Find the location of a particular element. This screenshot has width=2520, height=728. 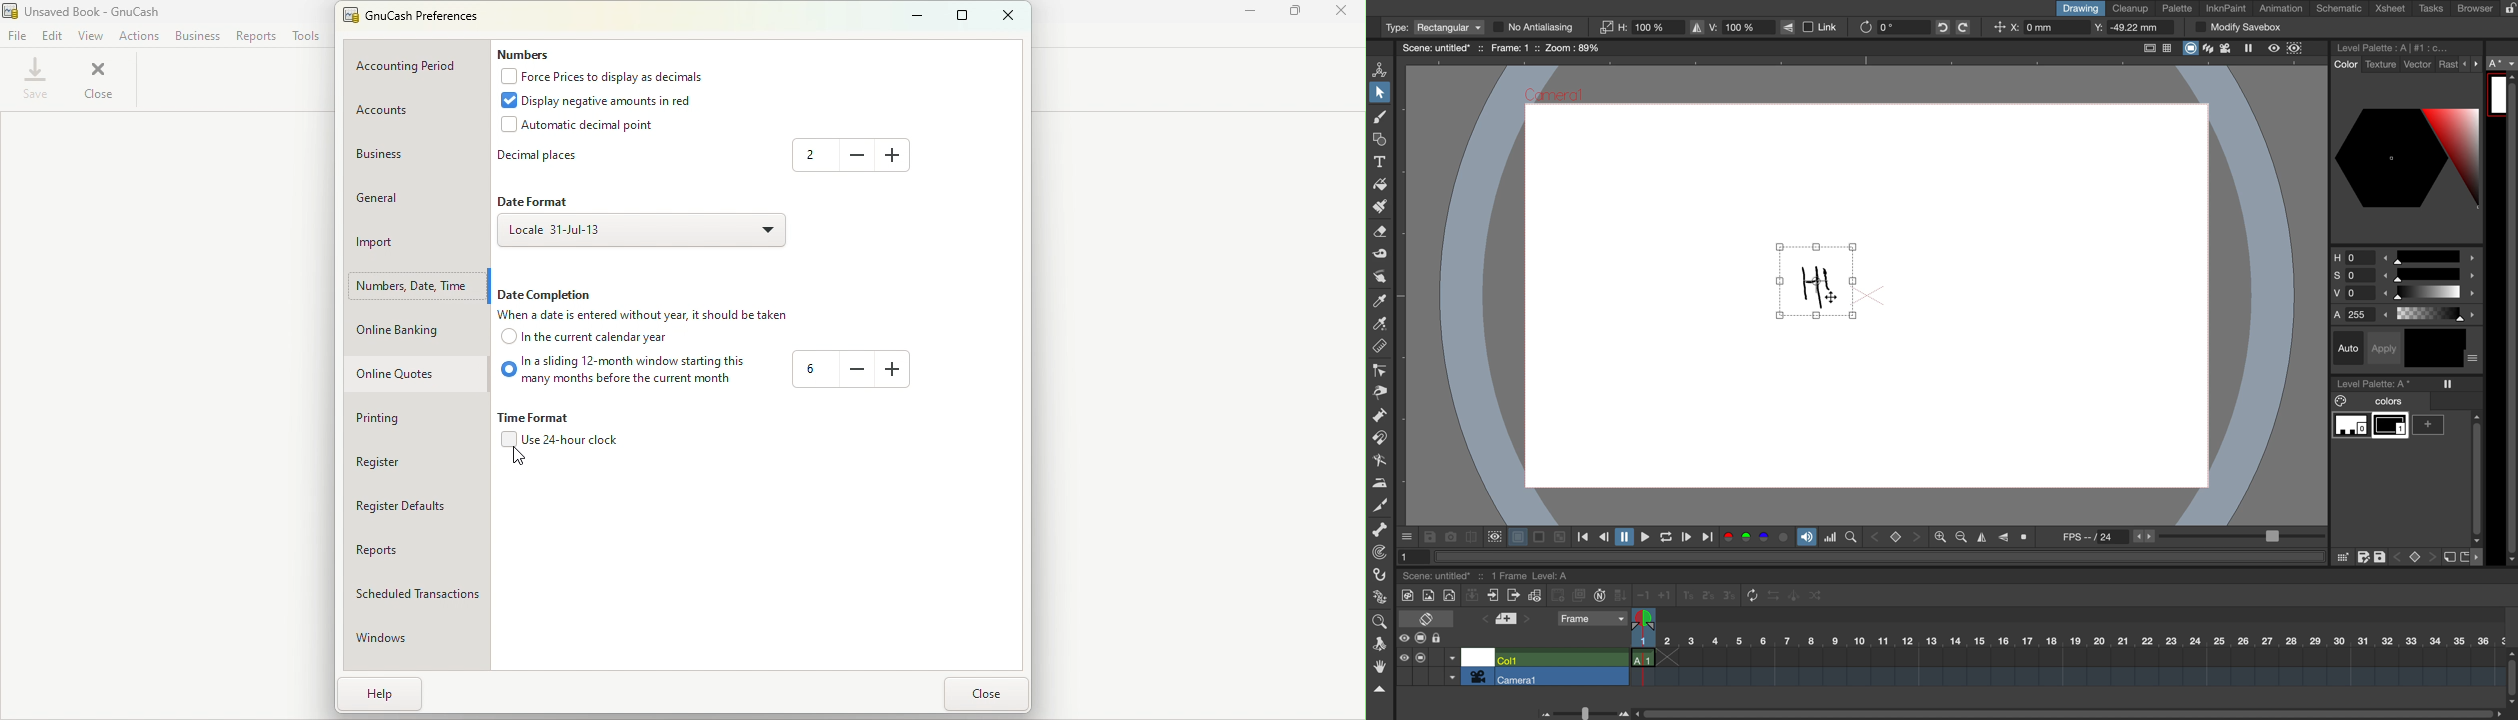

- is located at coordinates (852, 370).